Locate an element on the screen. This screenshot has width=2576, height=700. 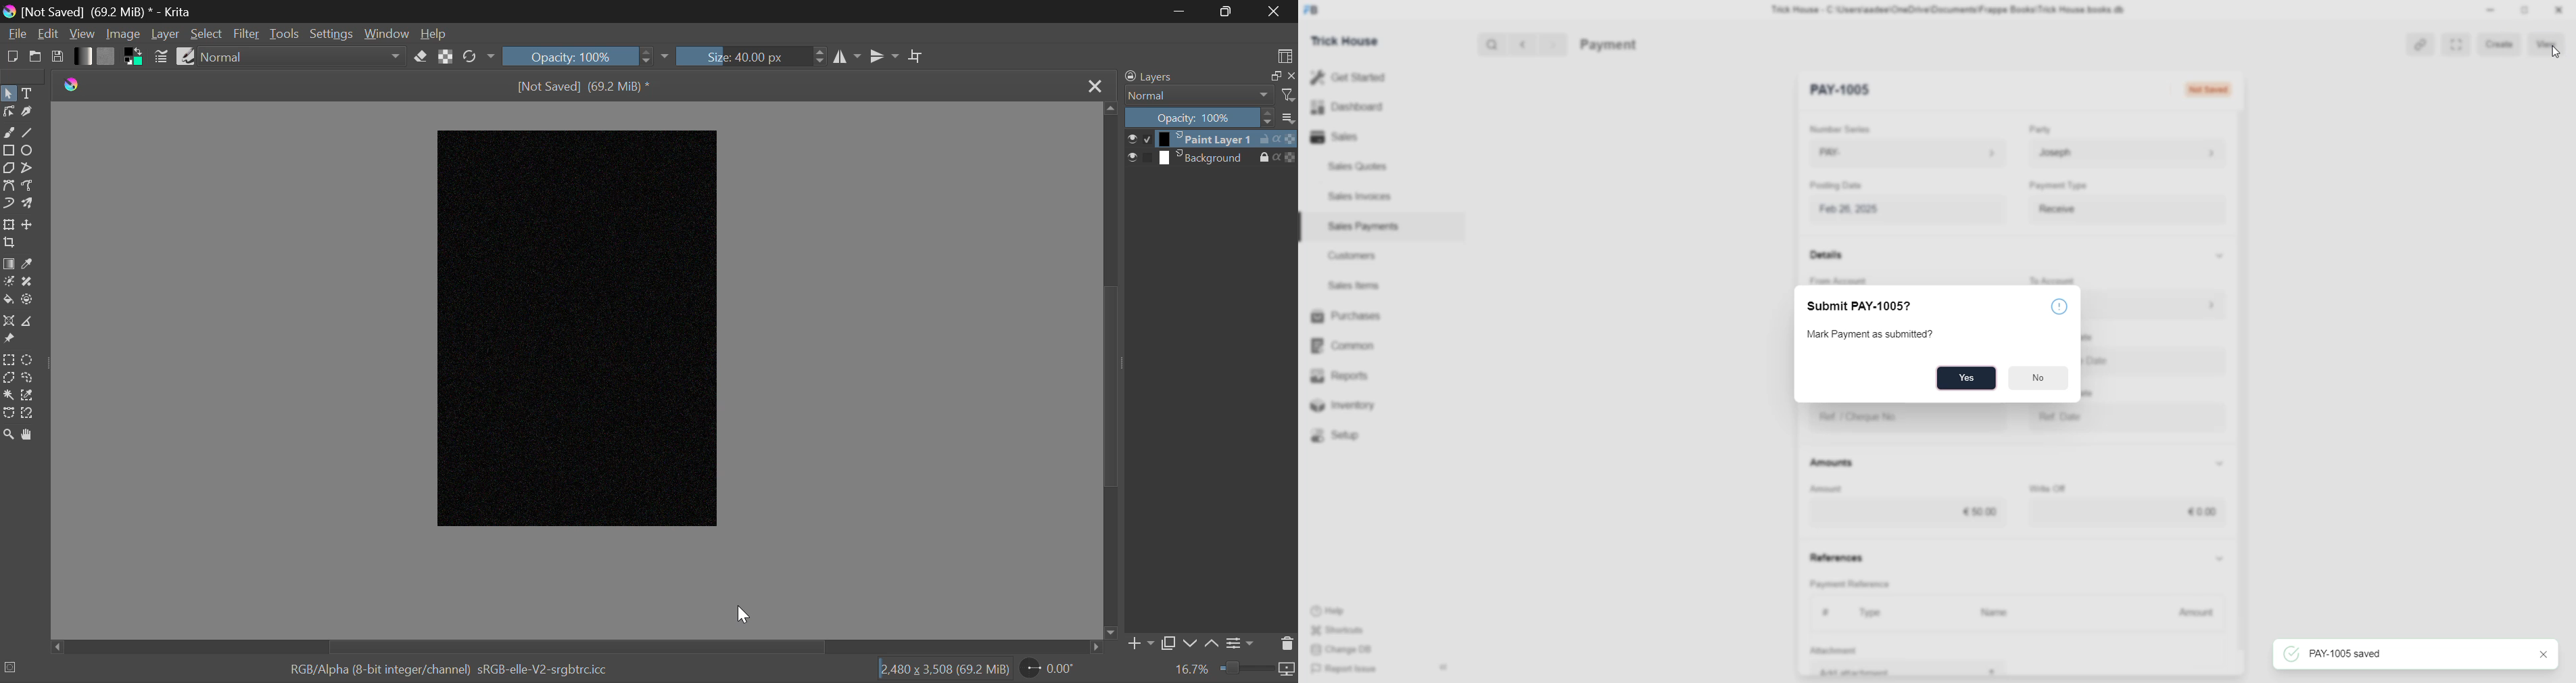
Bezier Curve is located at coordinates (8, 413).